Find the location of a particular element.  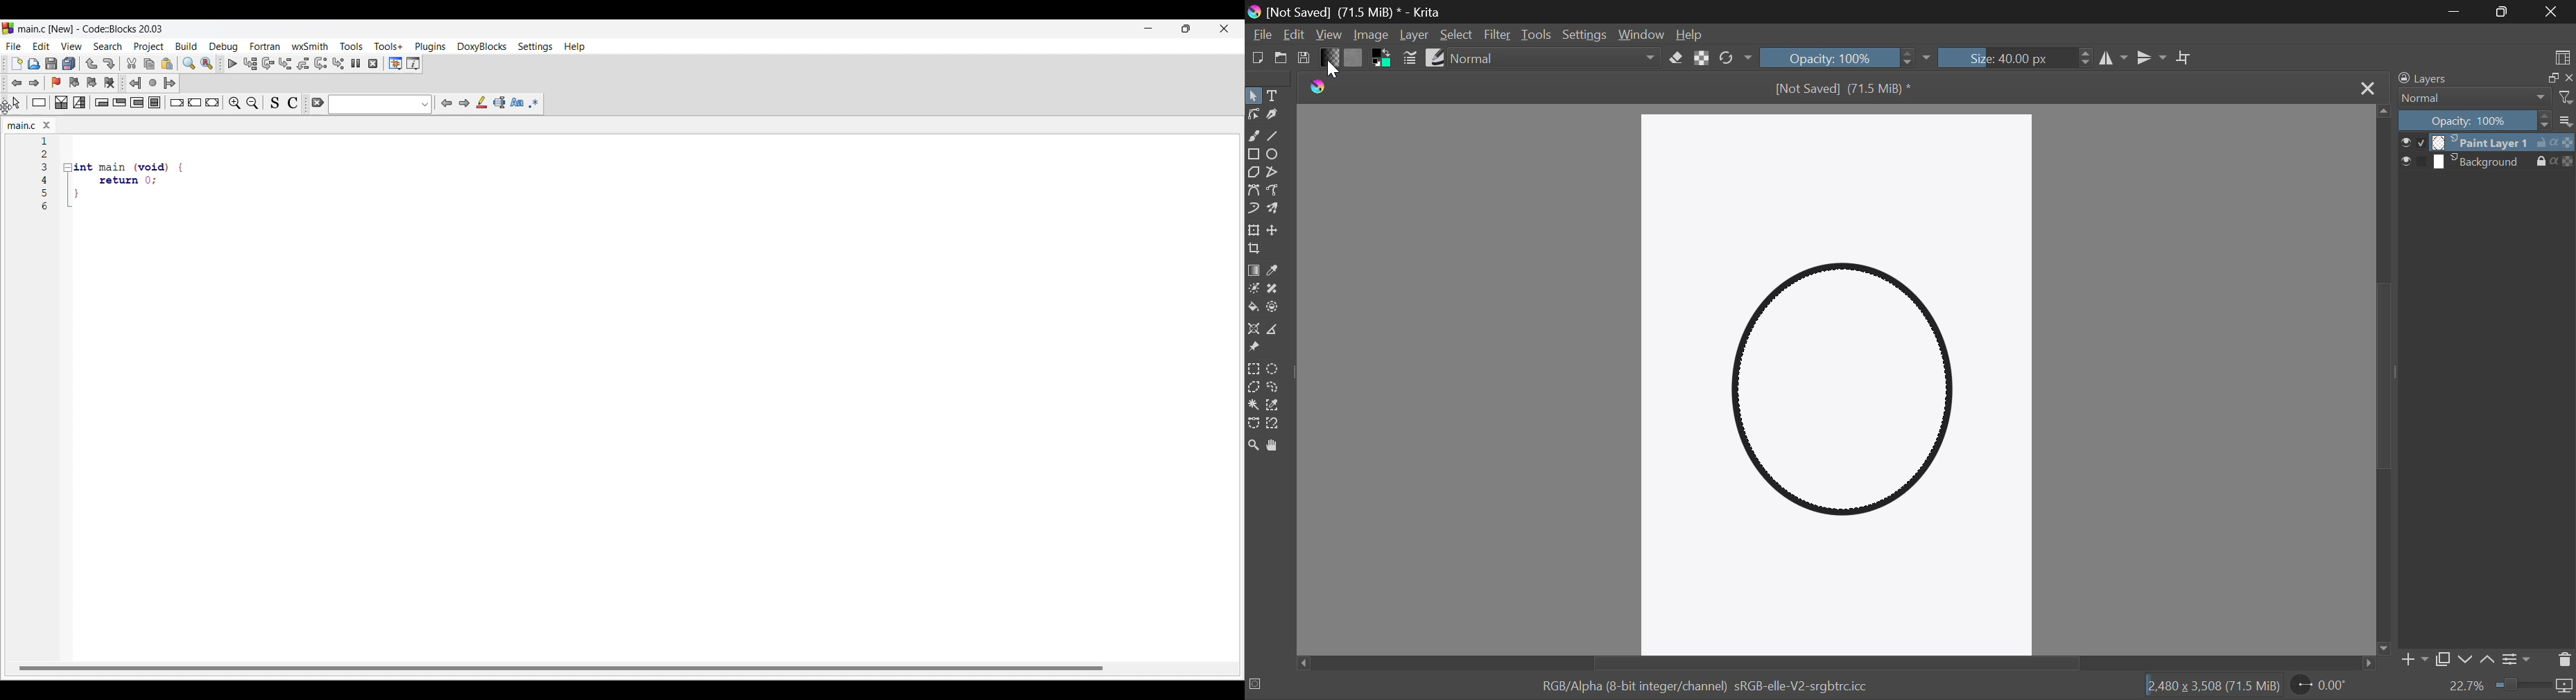

cursor is located at coordinates (1338, 71).